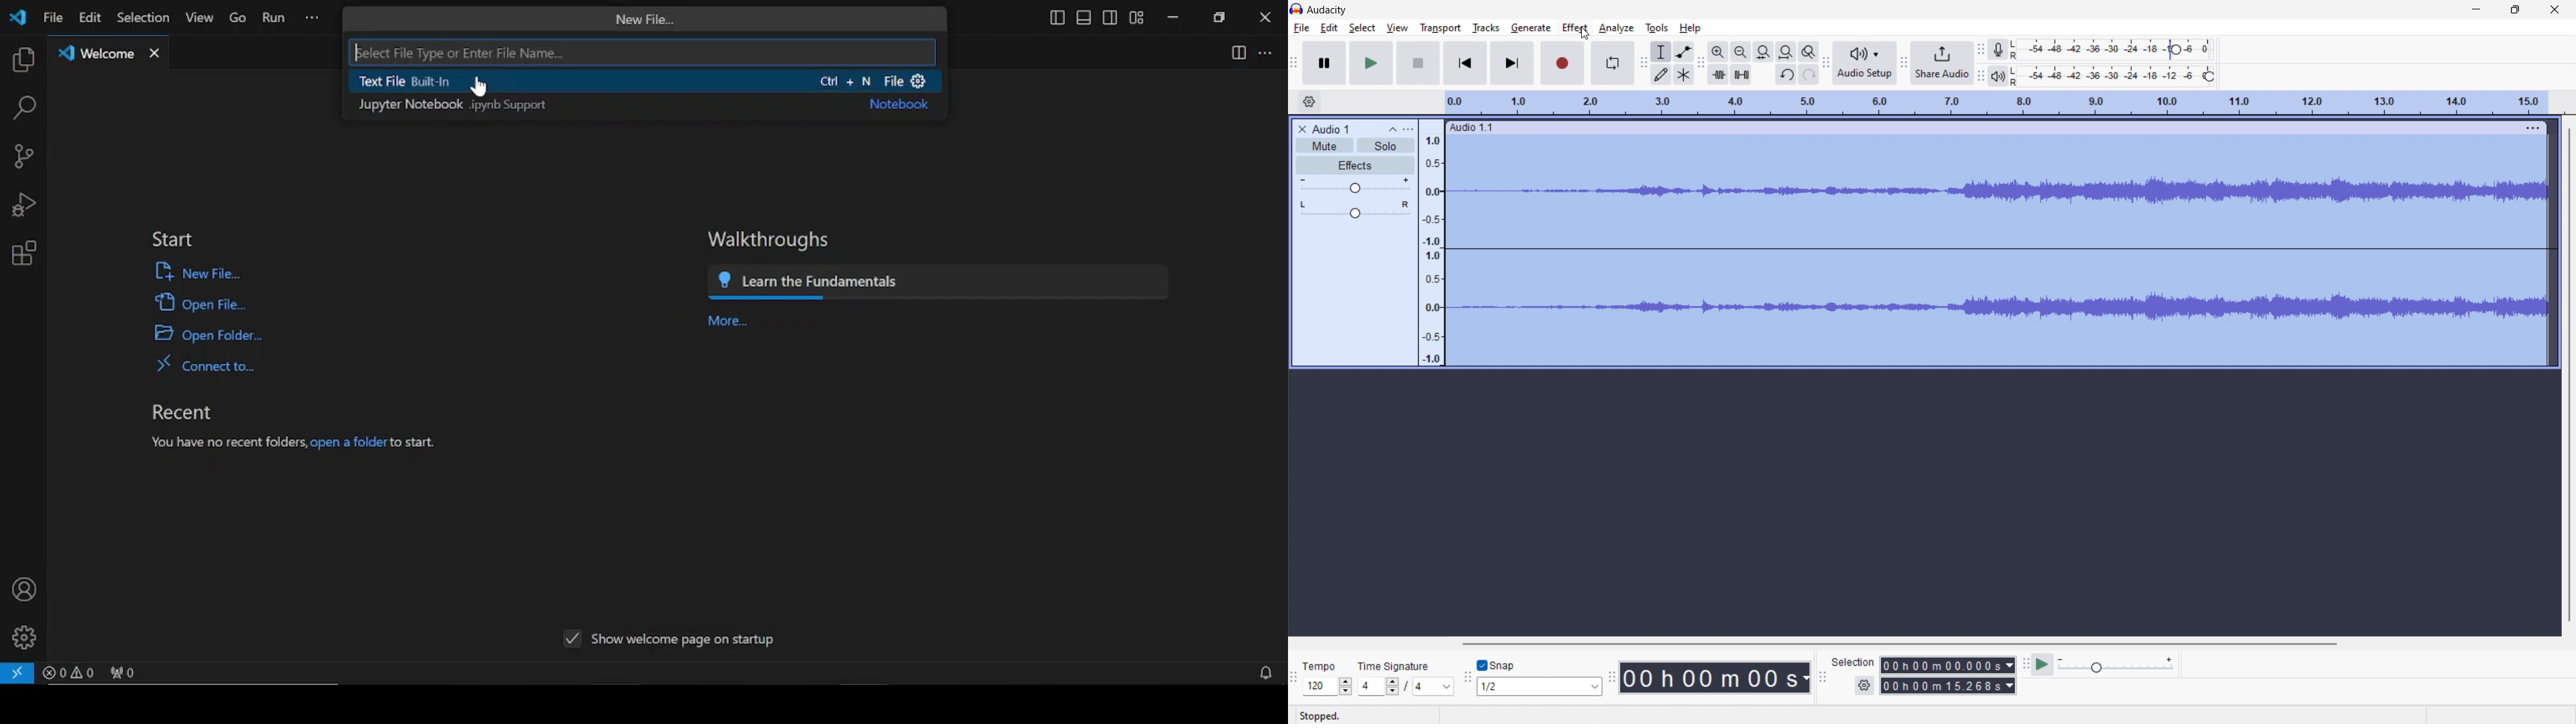 This screenshot has height=728, width=2576. Describe the element at coordinates (1265, 53) in the screenshot. I see `more actions` at that location.